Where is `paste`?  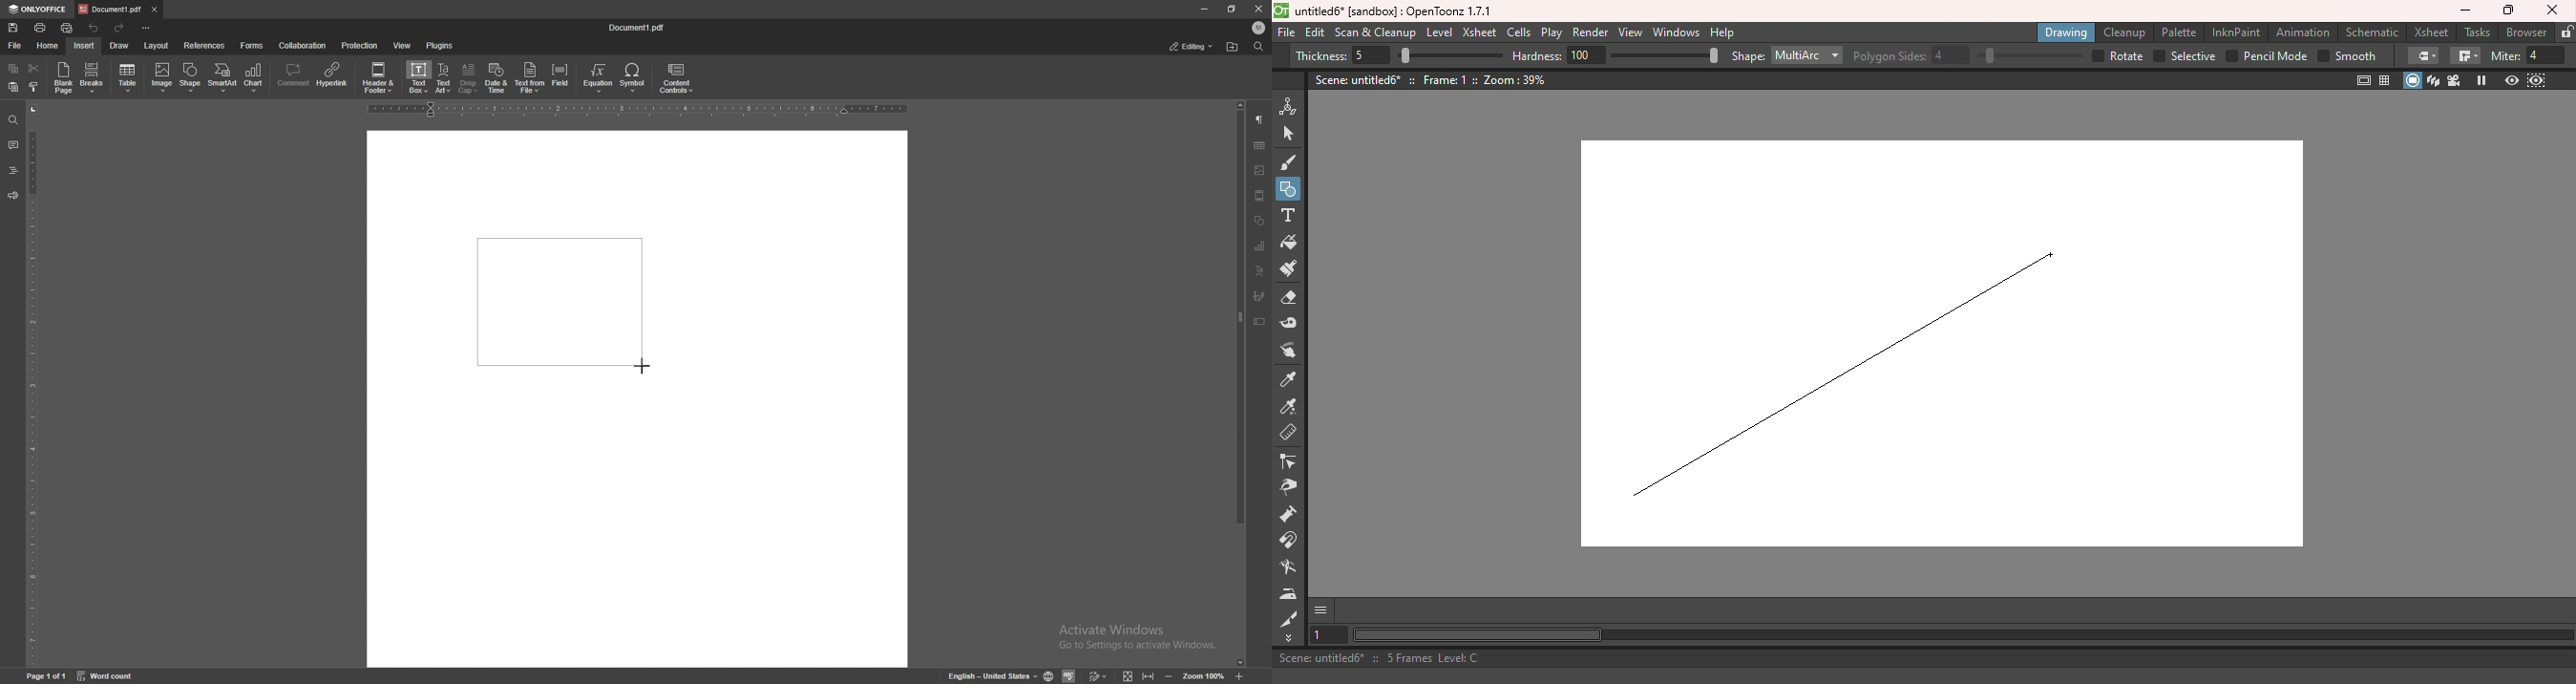
paste is located at coordinates (14, 87).